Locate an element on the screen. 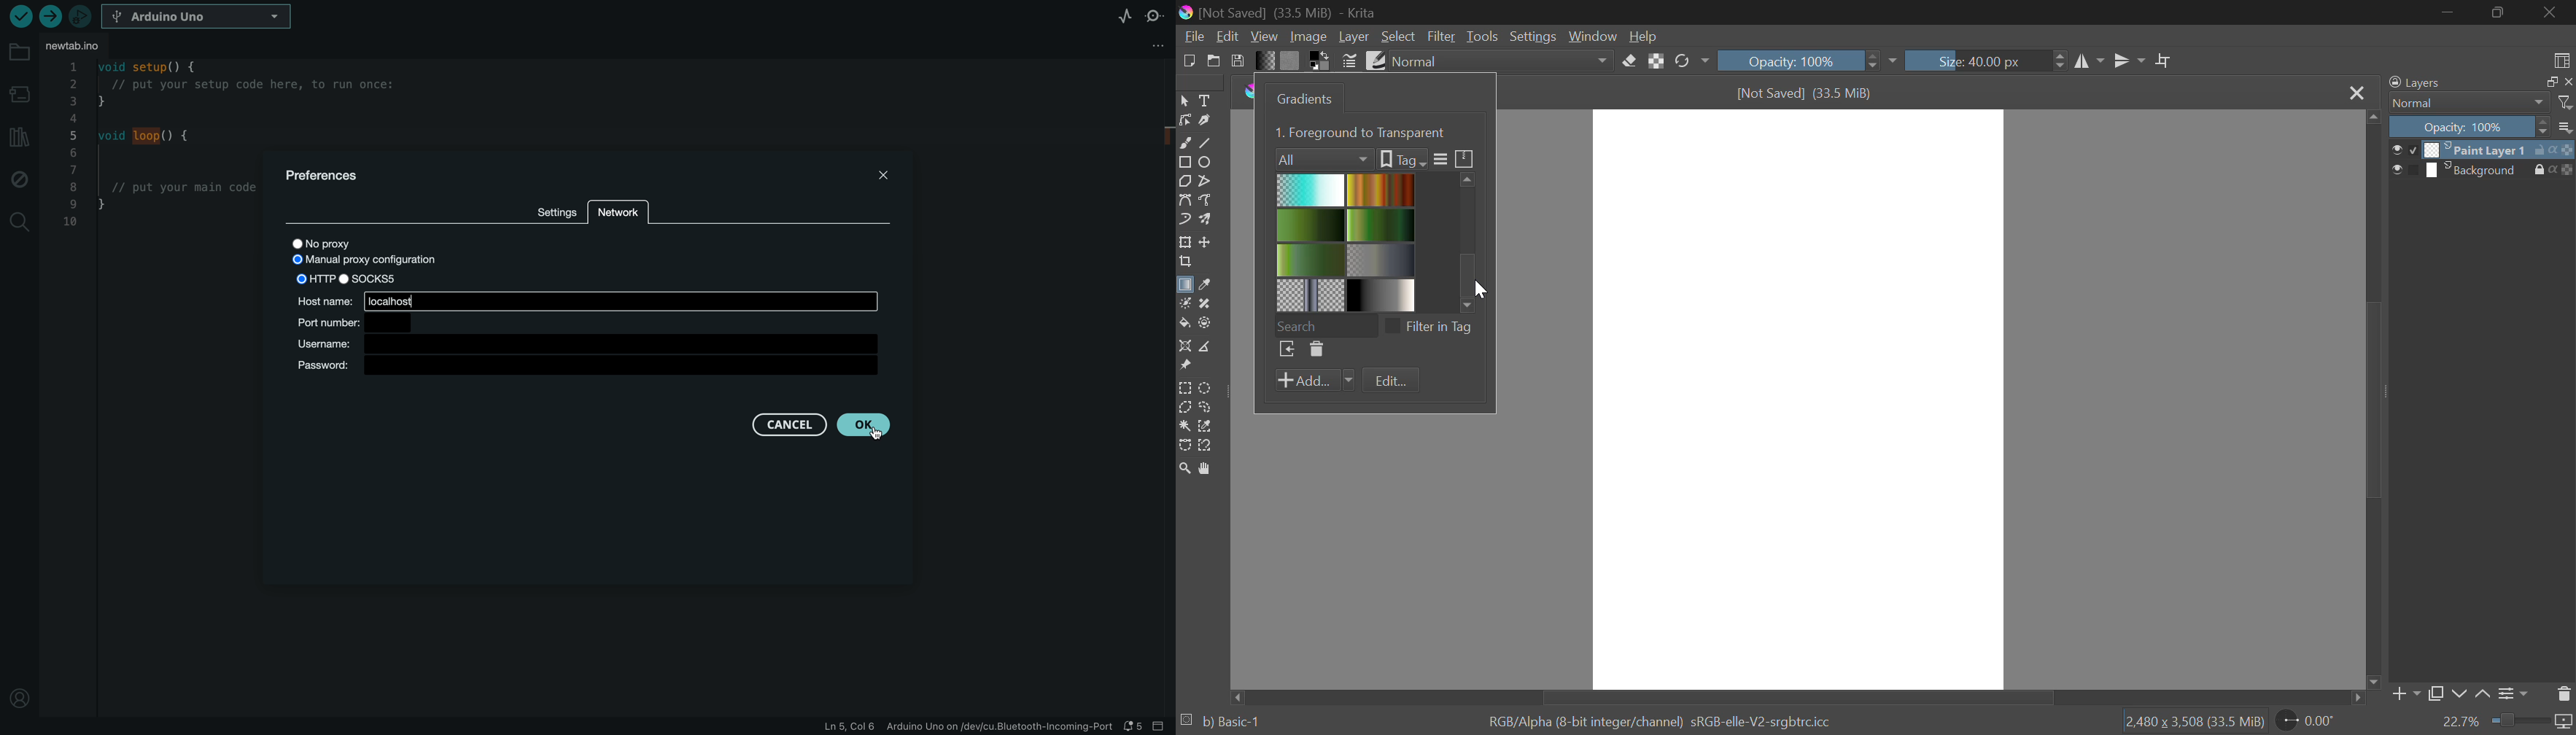  Gradient 8 is located at coordinates (1378, 295).